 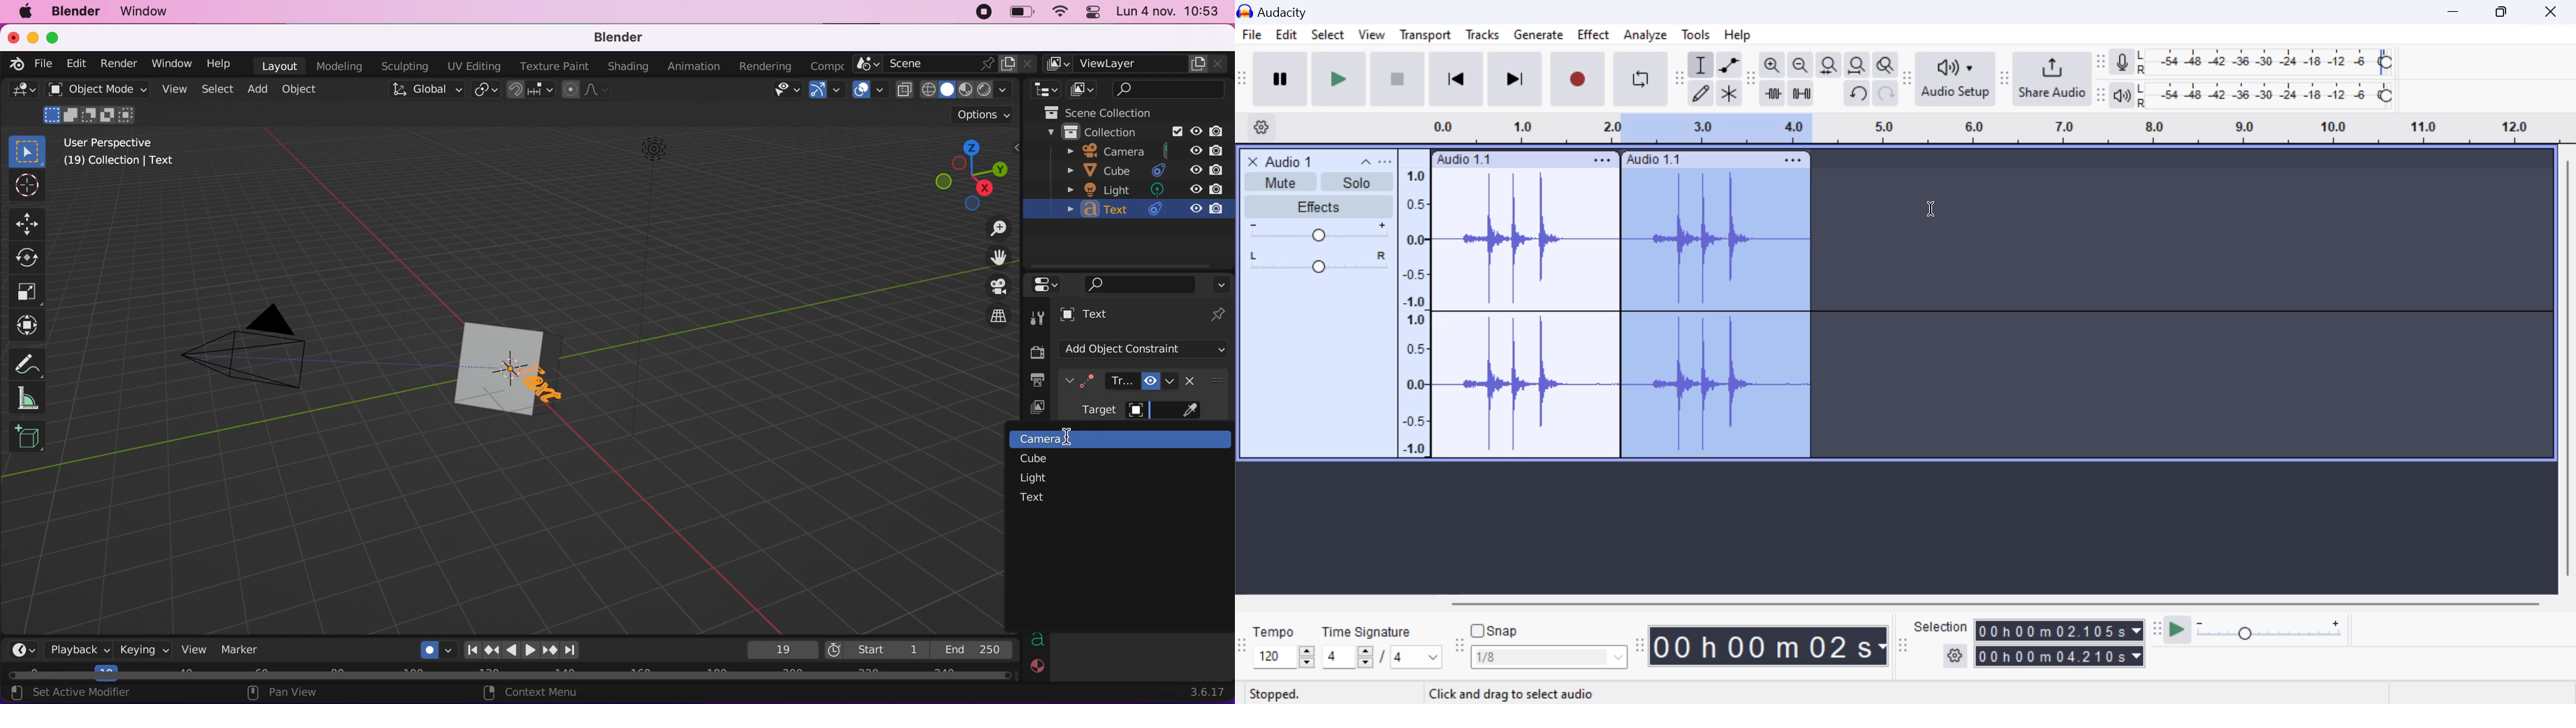 What do you see at coordinates (1364, 161) in the screenshot?
I see `collapse` at bounding box center [1364, 161].